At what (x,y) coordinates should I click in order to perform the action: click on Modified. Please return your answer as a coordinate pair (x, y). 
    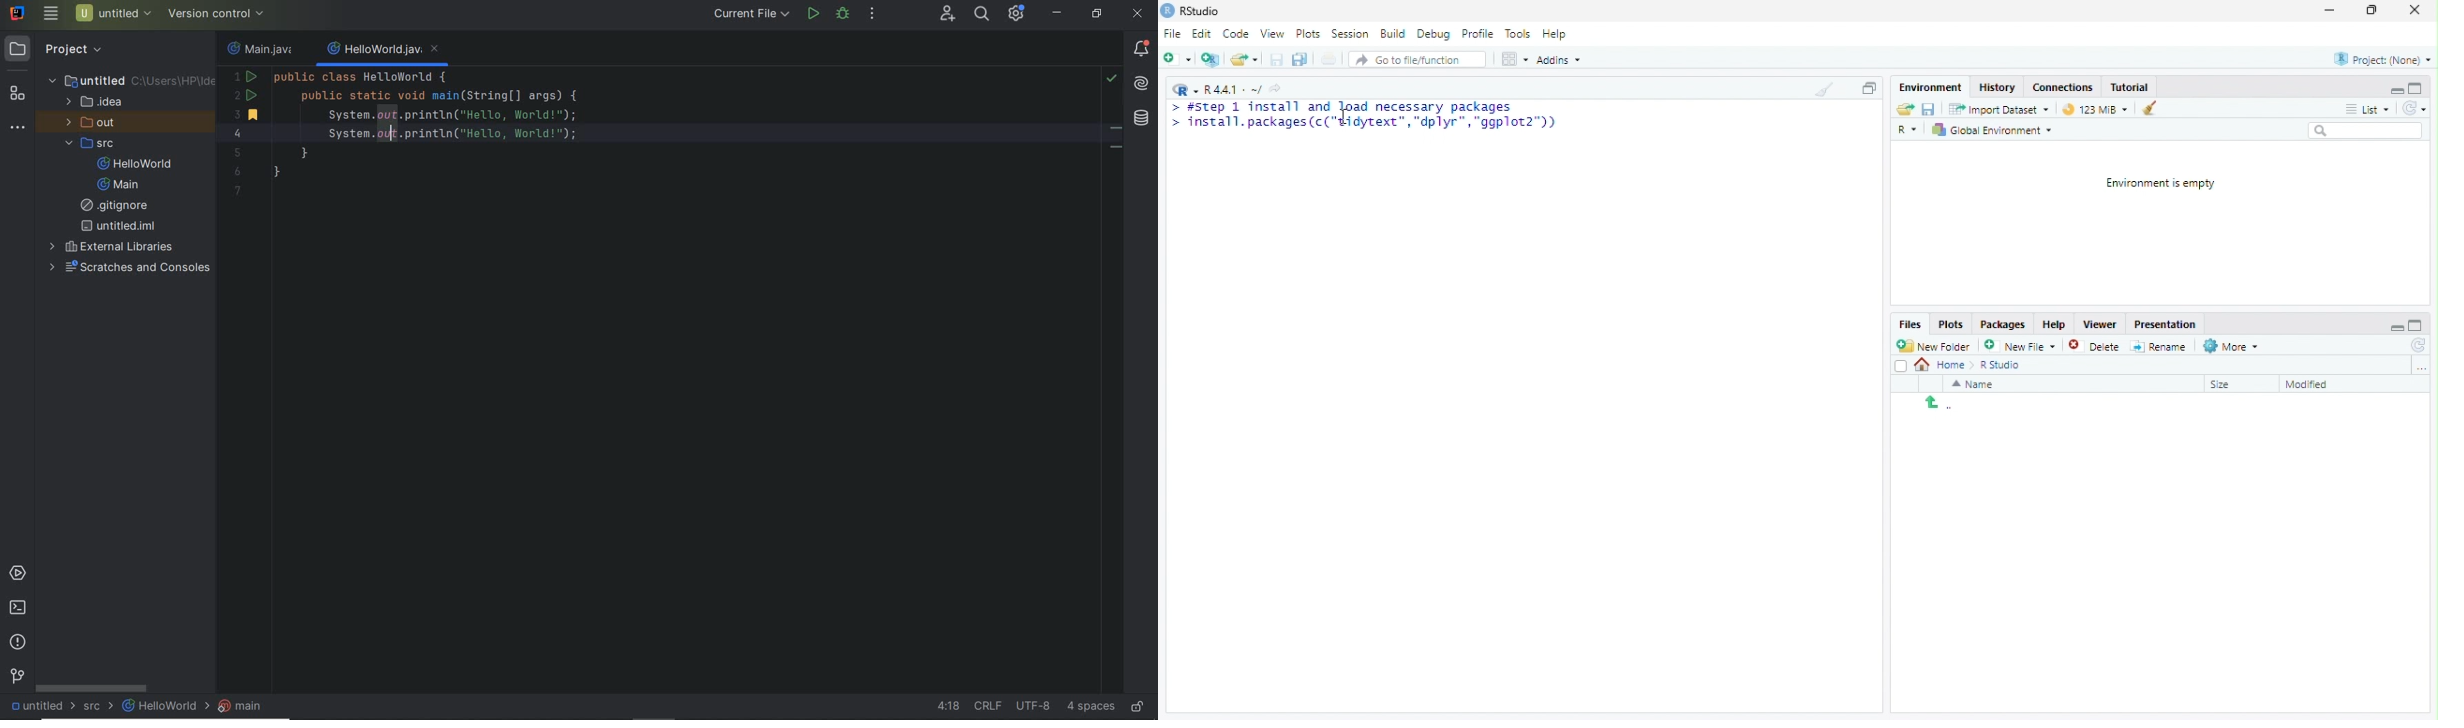
    Looking at the image, I should click on (2311, 385).